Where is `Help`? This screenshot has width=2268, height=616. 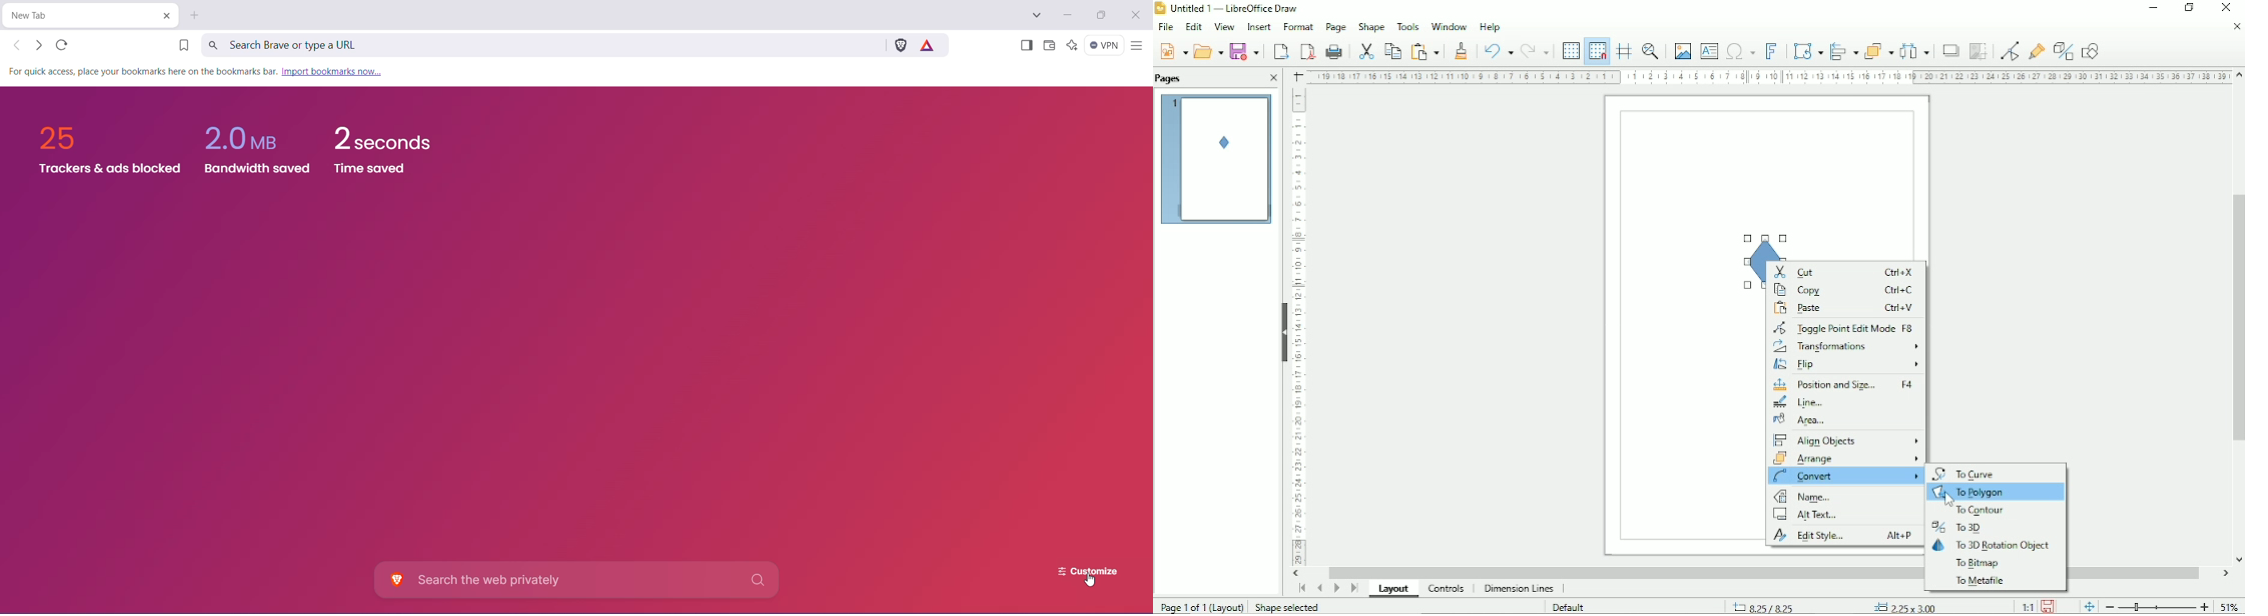
Help is located at coordinates (1491, 26).